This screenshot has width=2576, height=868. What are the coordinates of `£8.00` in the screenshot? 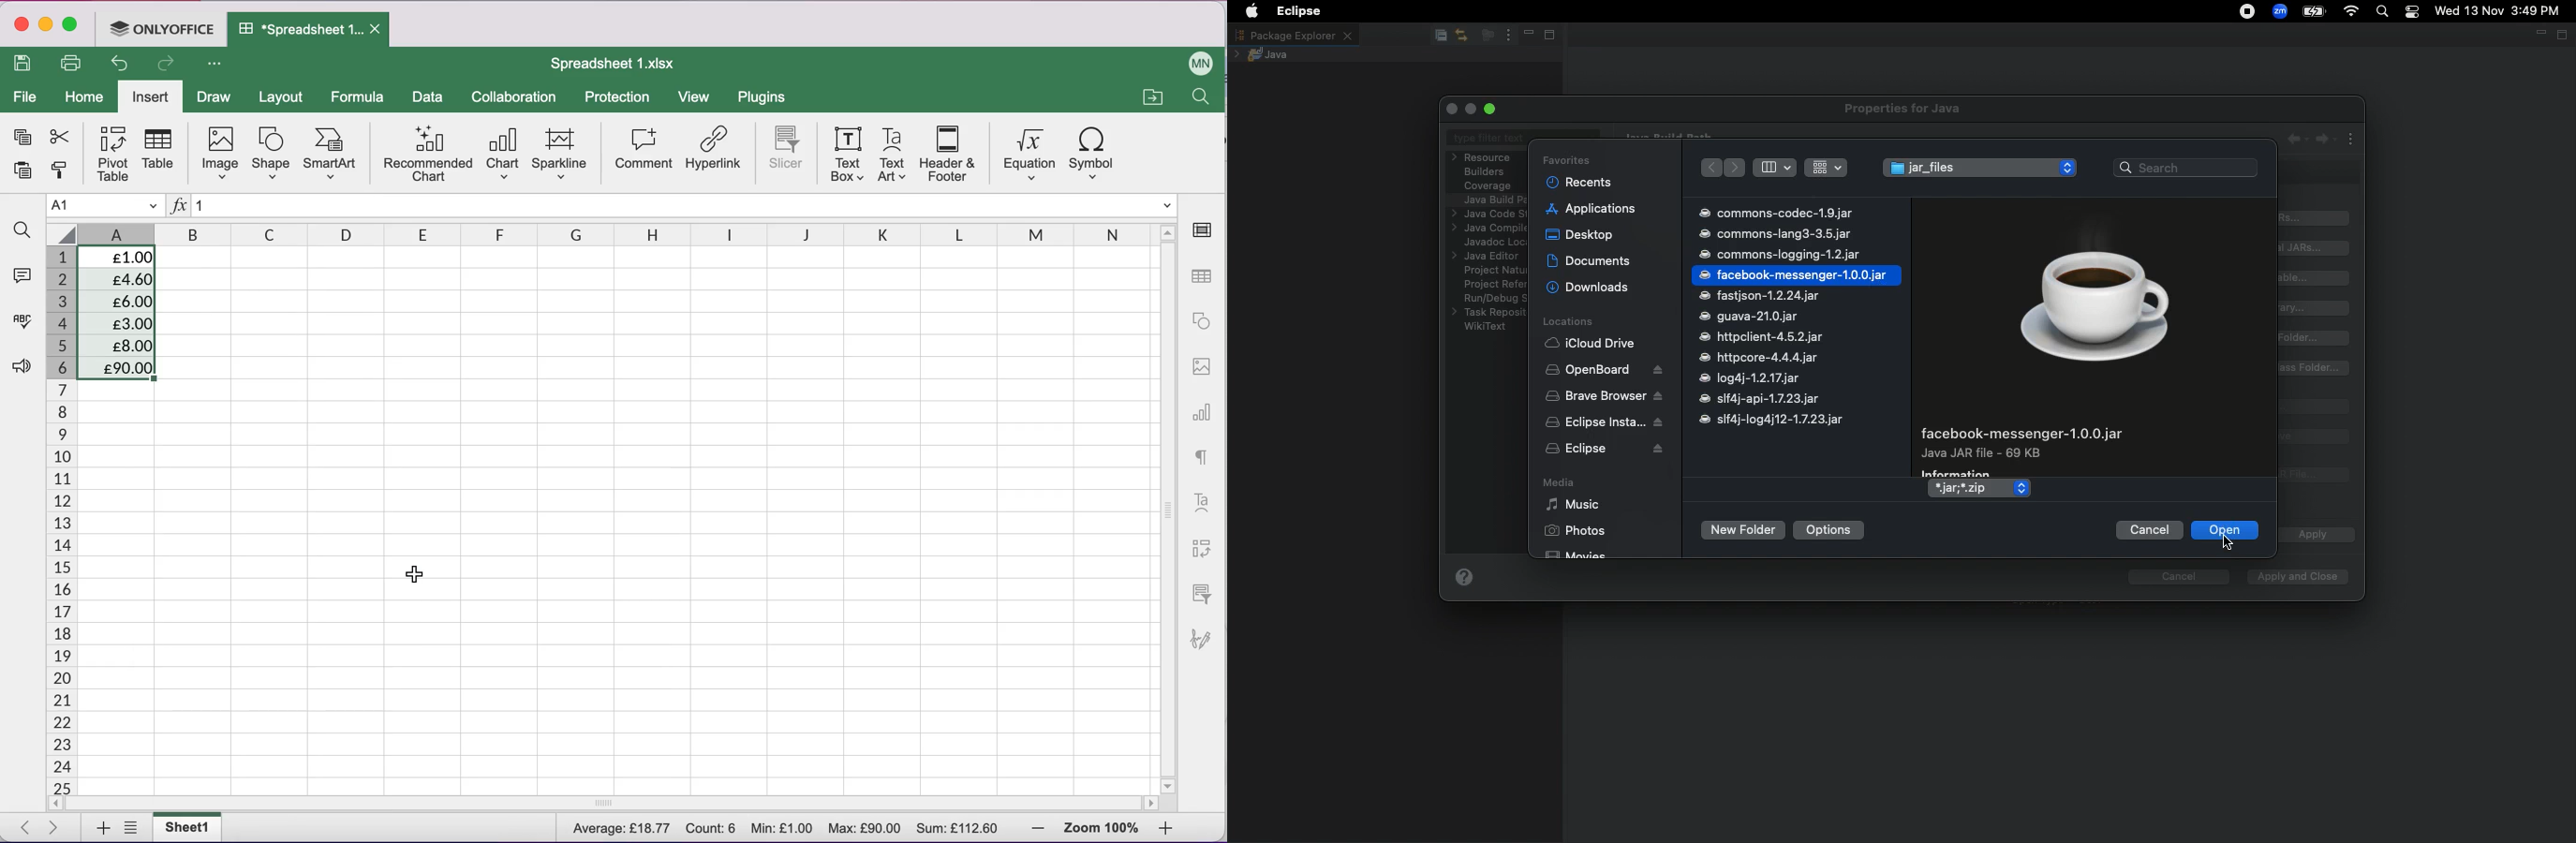 It's located at (130, 344).